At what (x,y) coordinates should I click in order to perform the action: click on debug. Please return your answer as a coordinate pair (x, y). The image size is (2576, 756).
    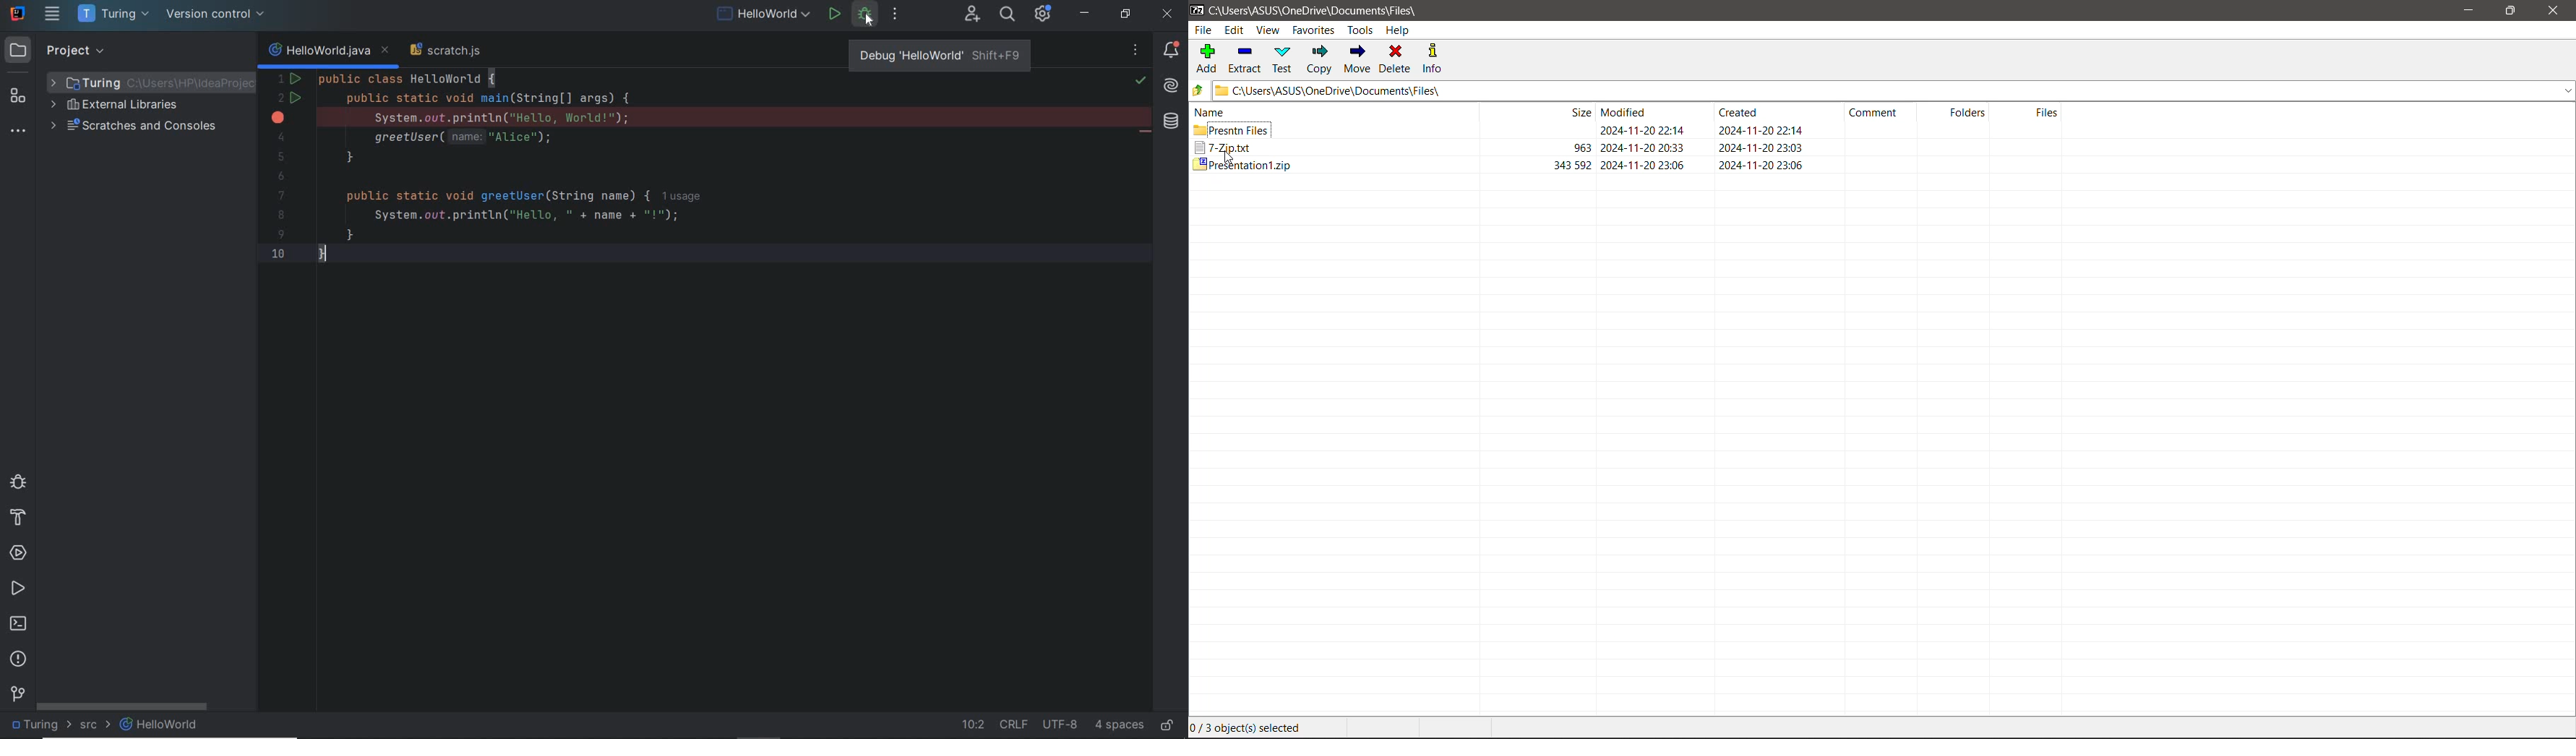
    Looking at the image, I should click on (18, 484).